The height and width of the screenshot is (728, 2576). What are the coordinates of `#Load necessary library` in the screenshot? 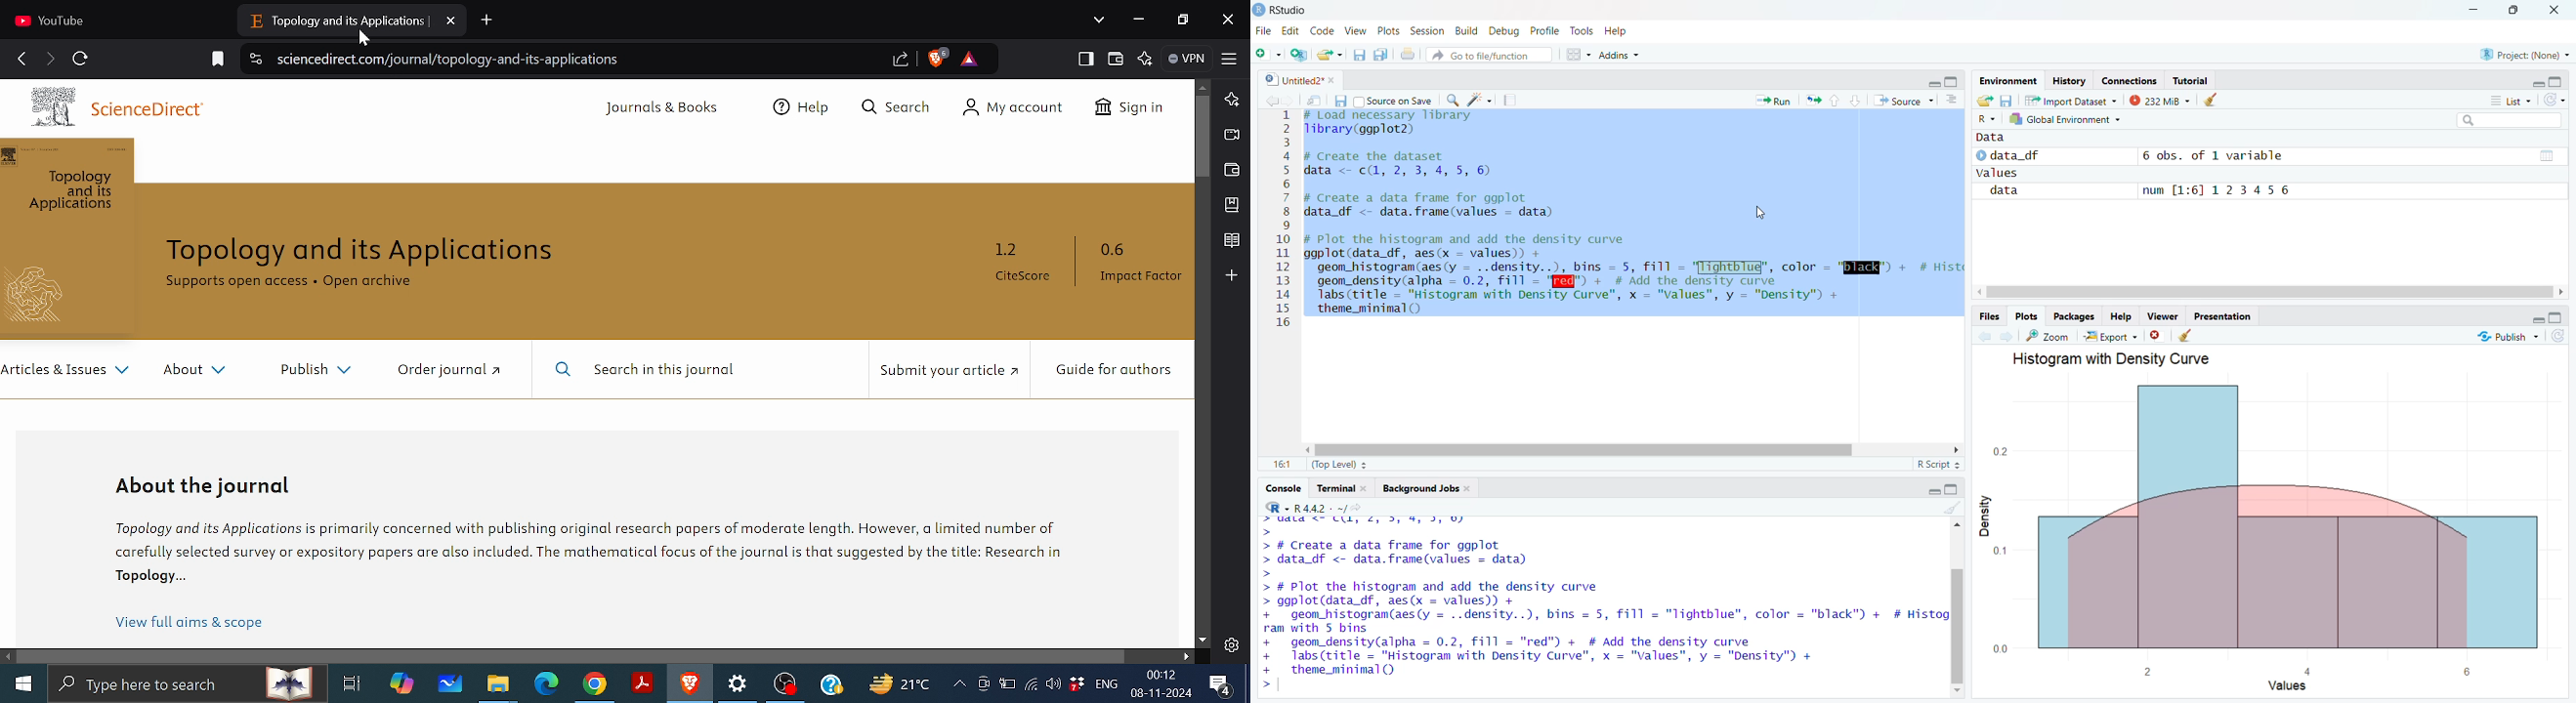 It's located at (1391, 115).